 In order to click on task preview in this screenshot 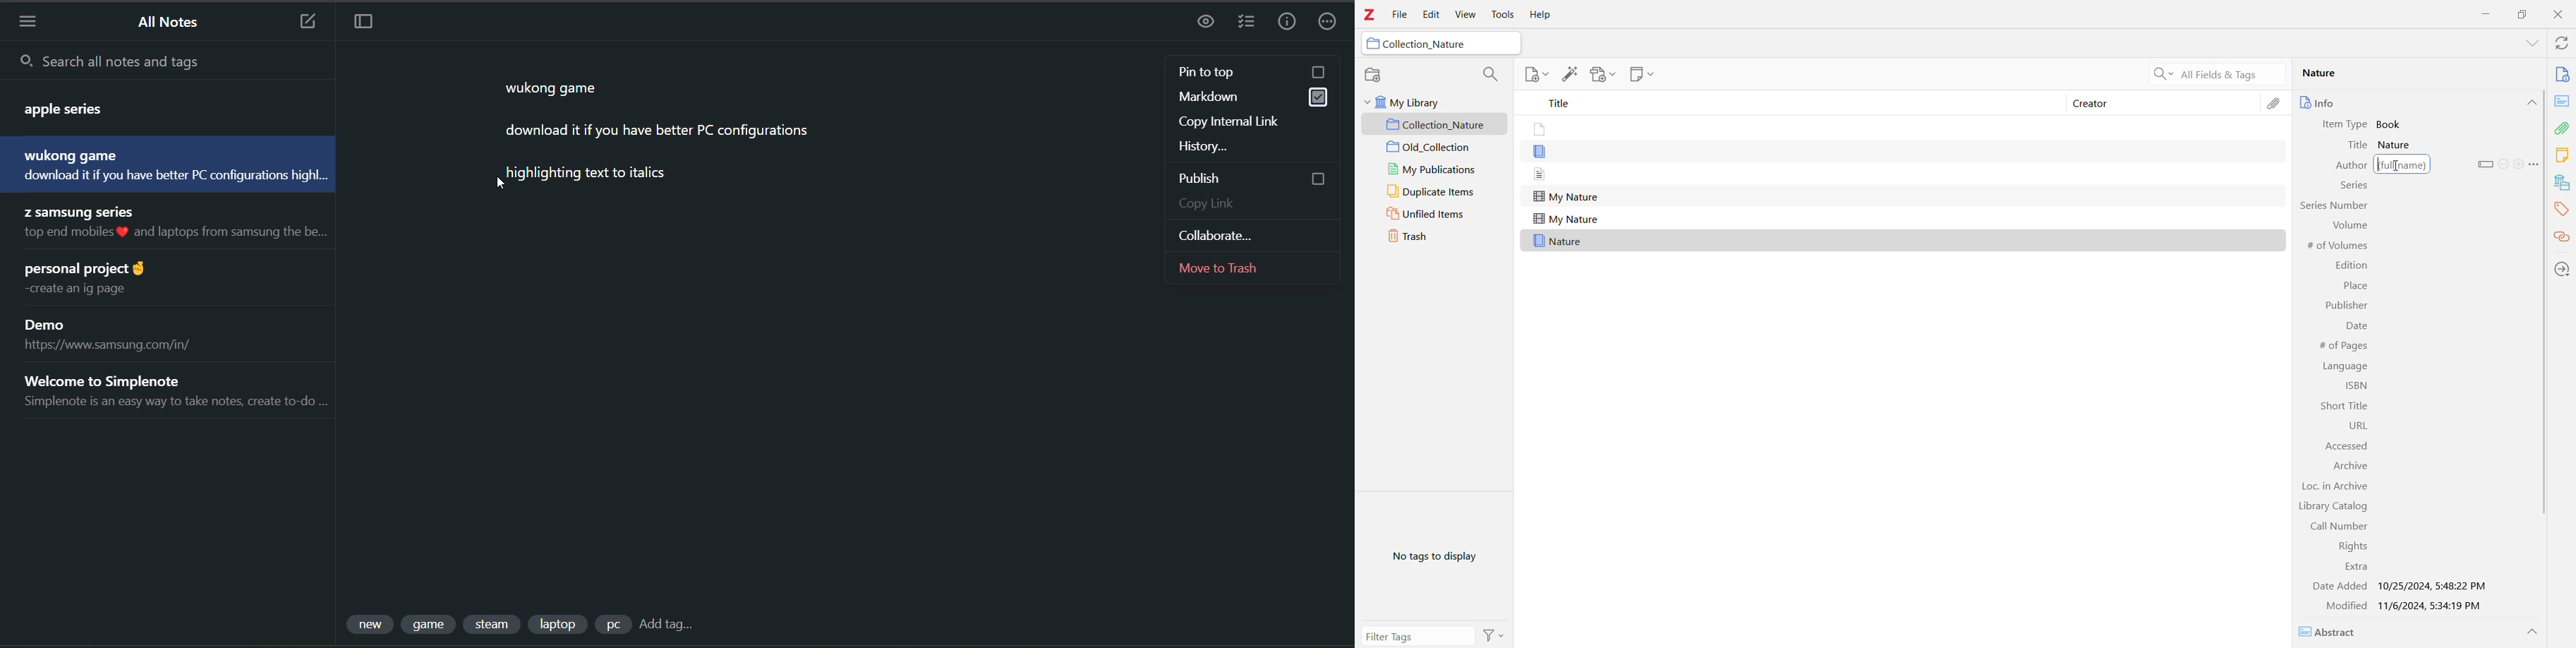, I will do `click(1209, 23)`.